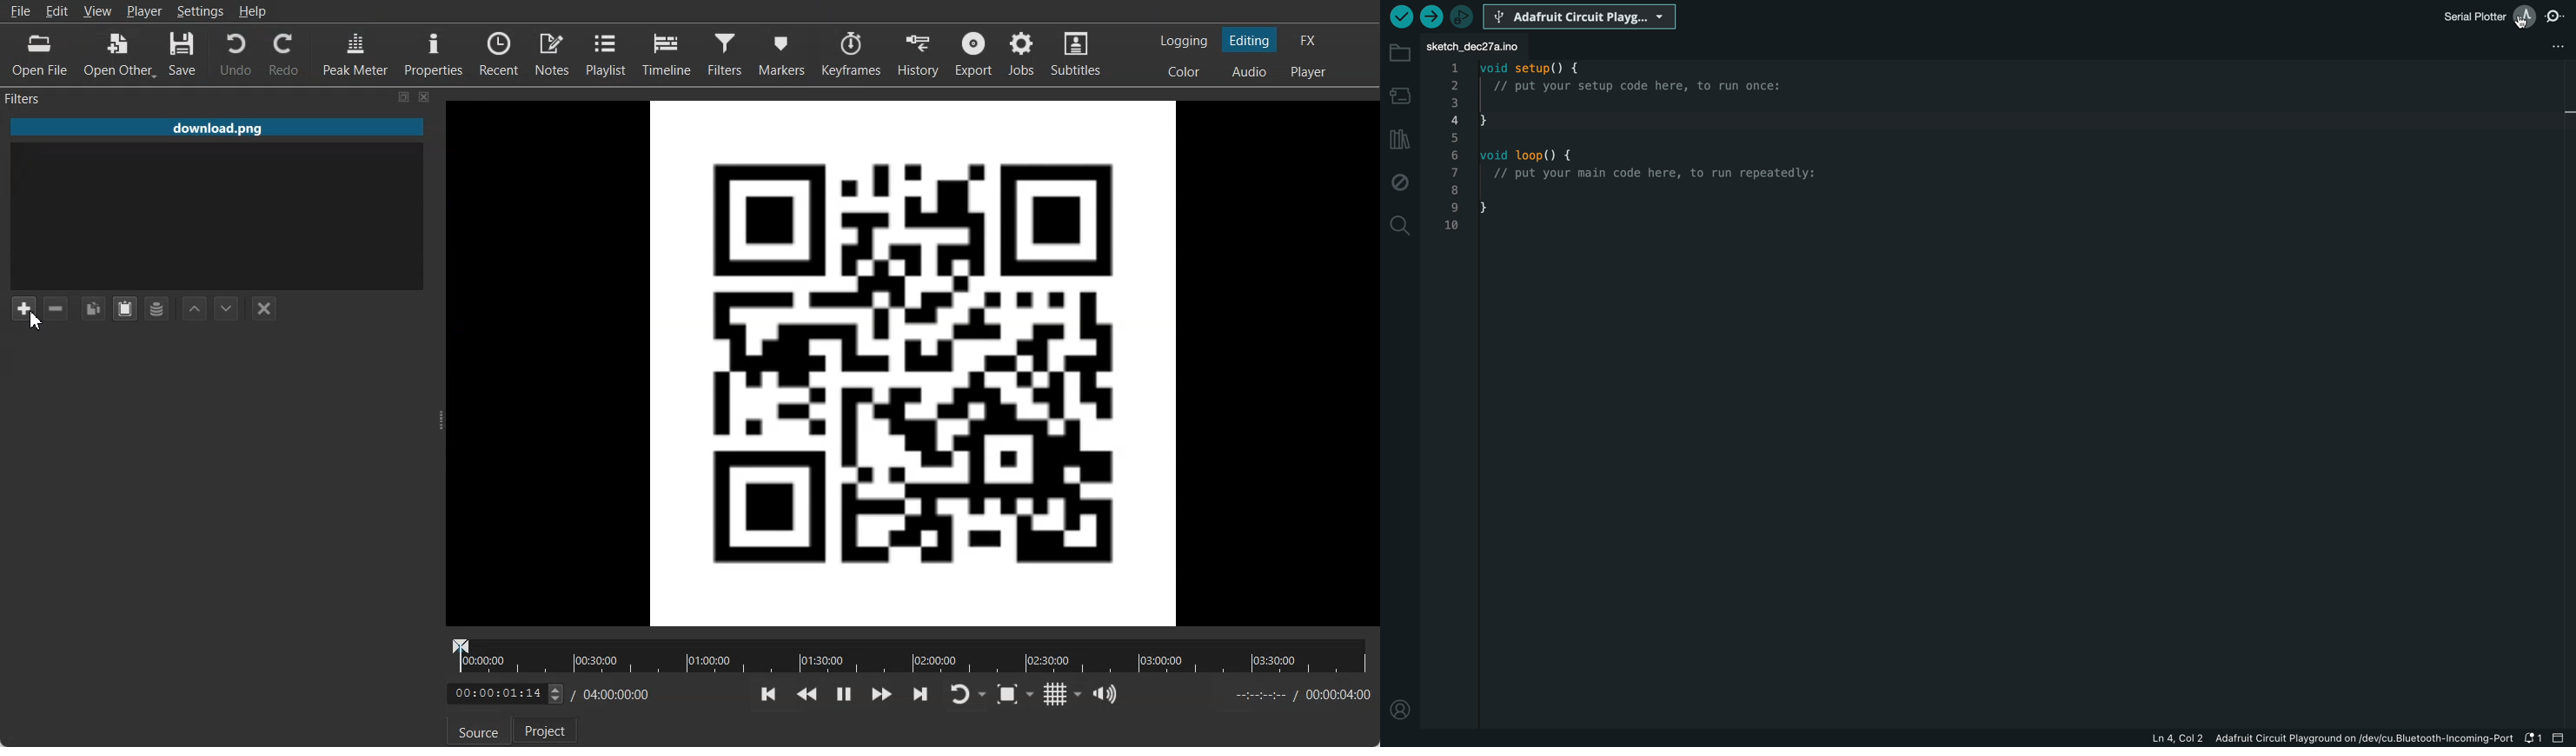 Image resolution: width=2576 pixels, height=756 pixels. What do you see at coordinates (909, 654) in the screenshot?
I see `Video timeline` at bounding box center [909, 654].